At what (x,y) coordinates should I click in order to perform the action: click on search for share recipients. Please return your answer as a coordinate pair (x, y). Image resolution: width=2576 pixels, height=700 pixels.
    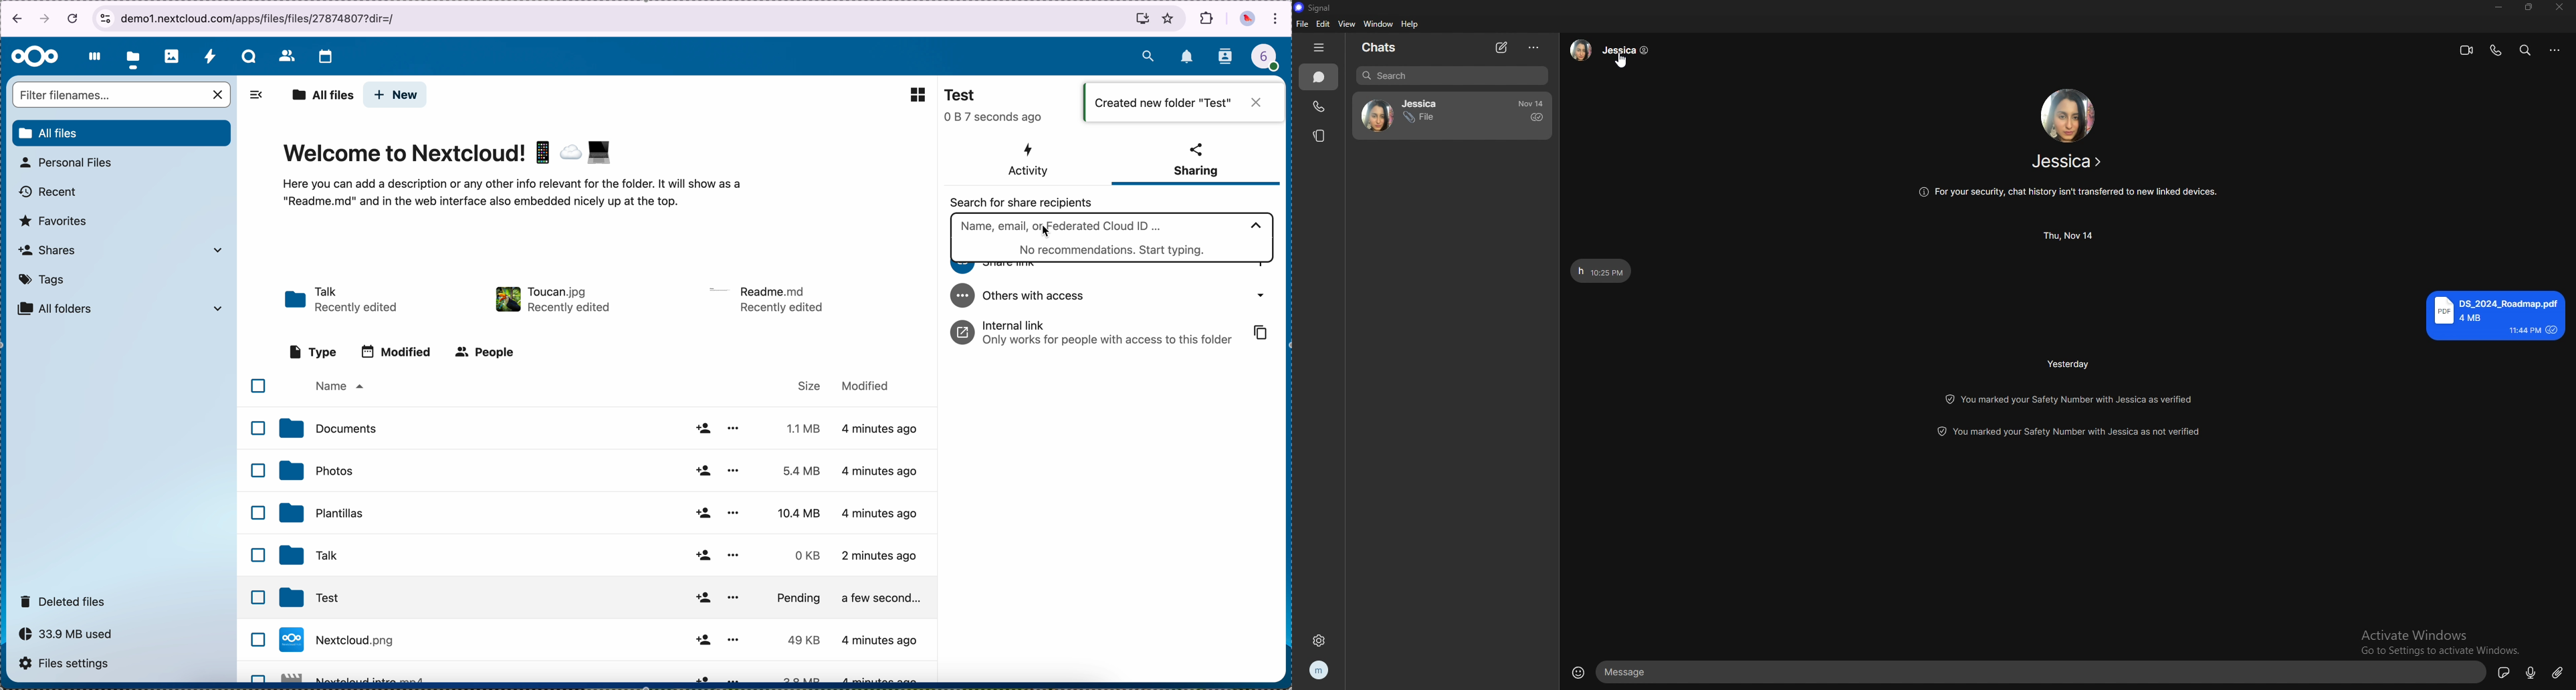
    Looking at the image, I should click on (1018, 202).